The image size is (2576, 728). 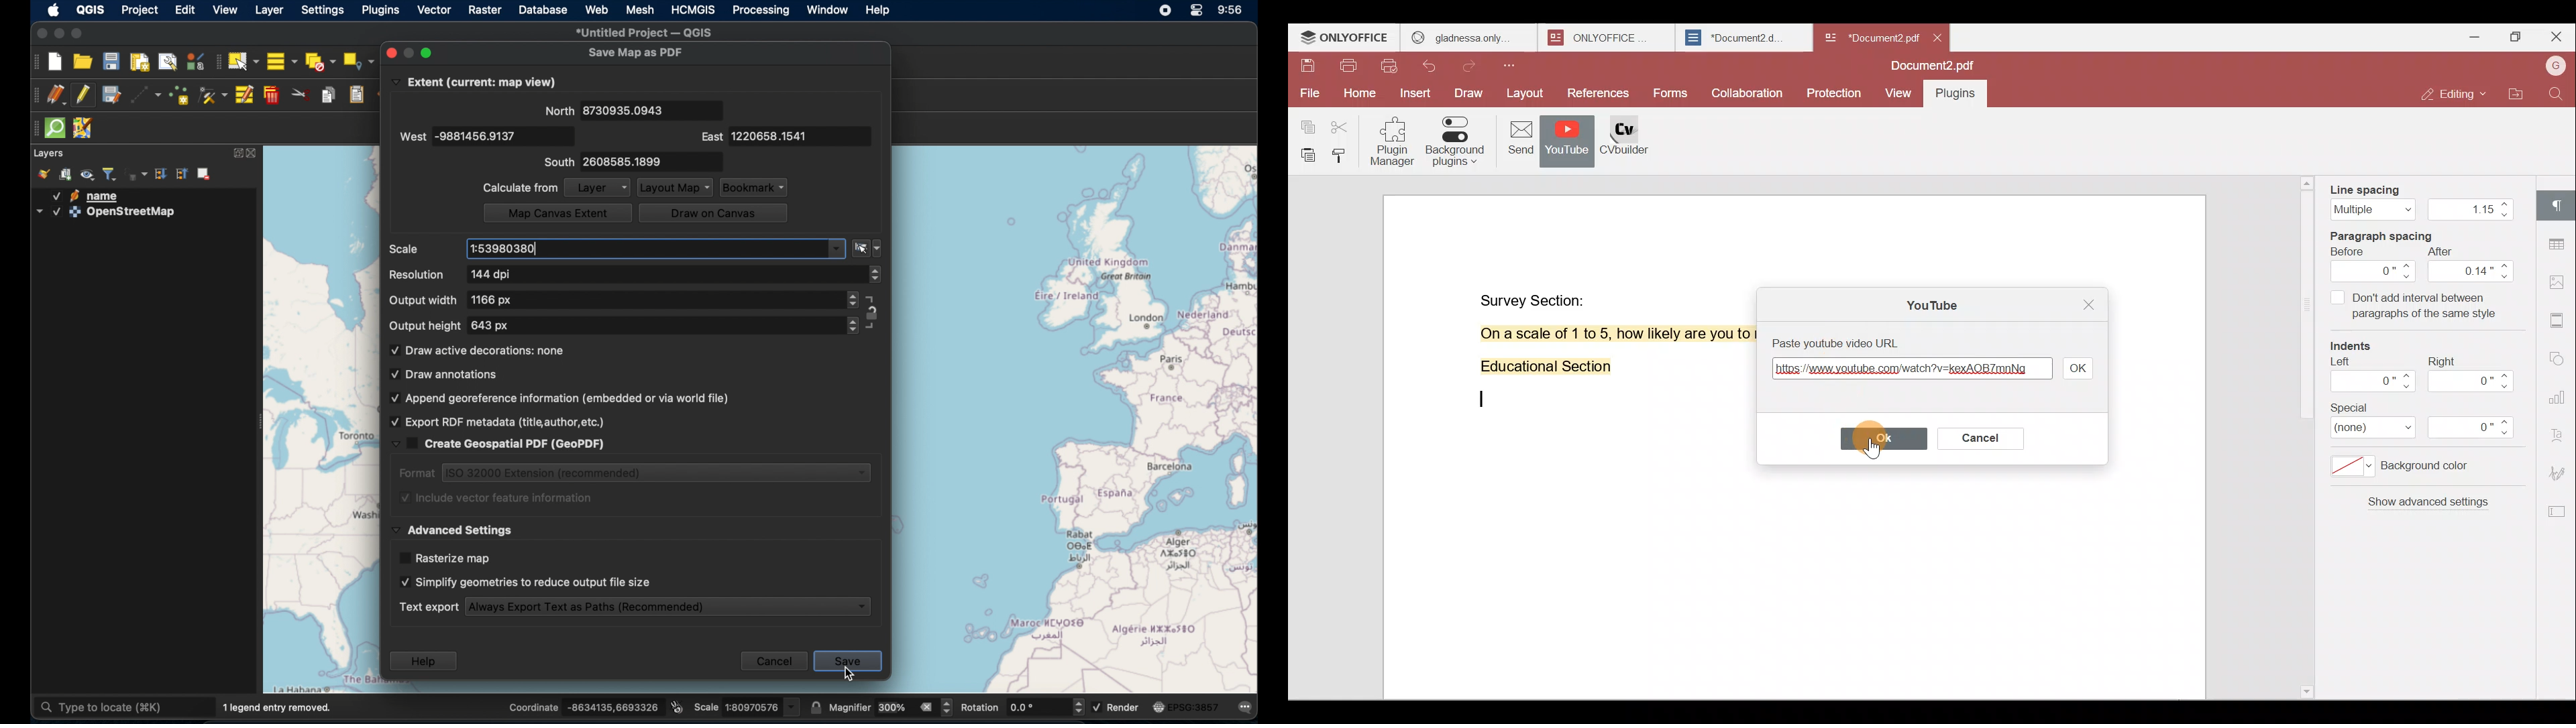 I want to click on scale, so click(x=406, y=249).